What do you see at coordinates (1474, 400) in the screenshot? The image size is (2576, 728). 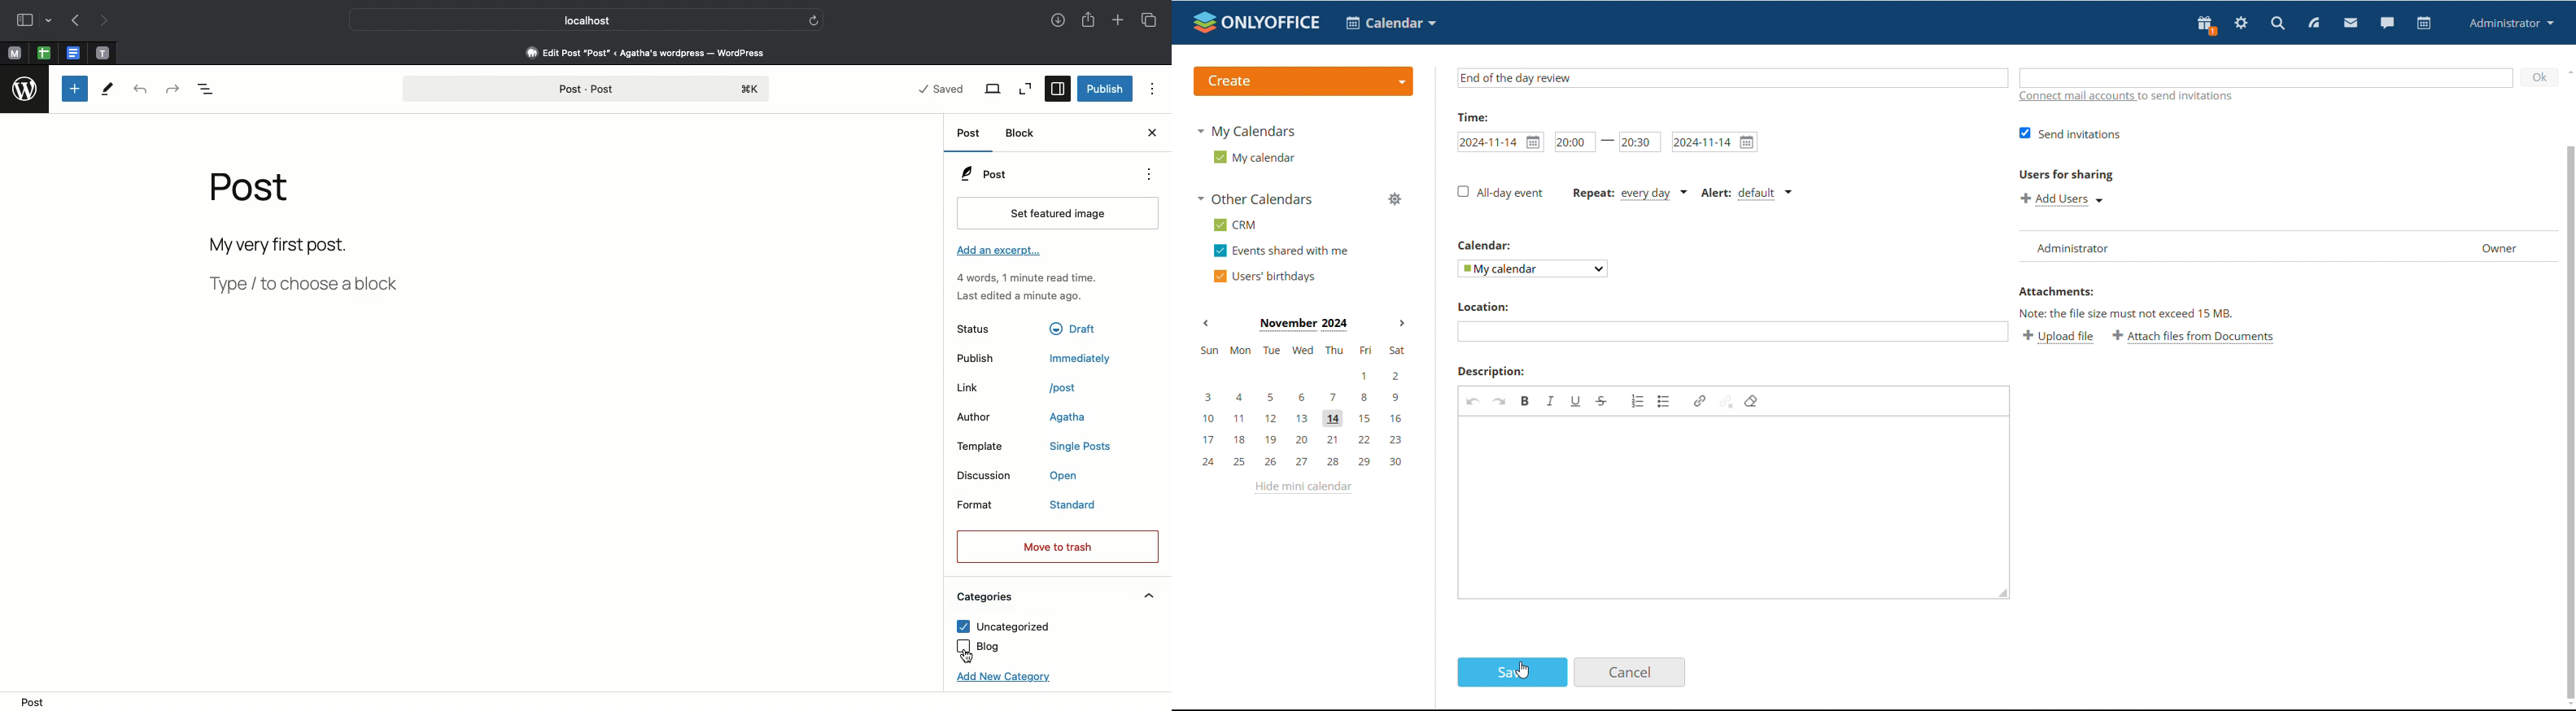 I see `Undo` at bounding box center [1474, 400].